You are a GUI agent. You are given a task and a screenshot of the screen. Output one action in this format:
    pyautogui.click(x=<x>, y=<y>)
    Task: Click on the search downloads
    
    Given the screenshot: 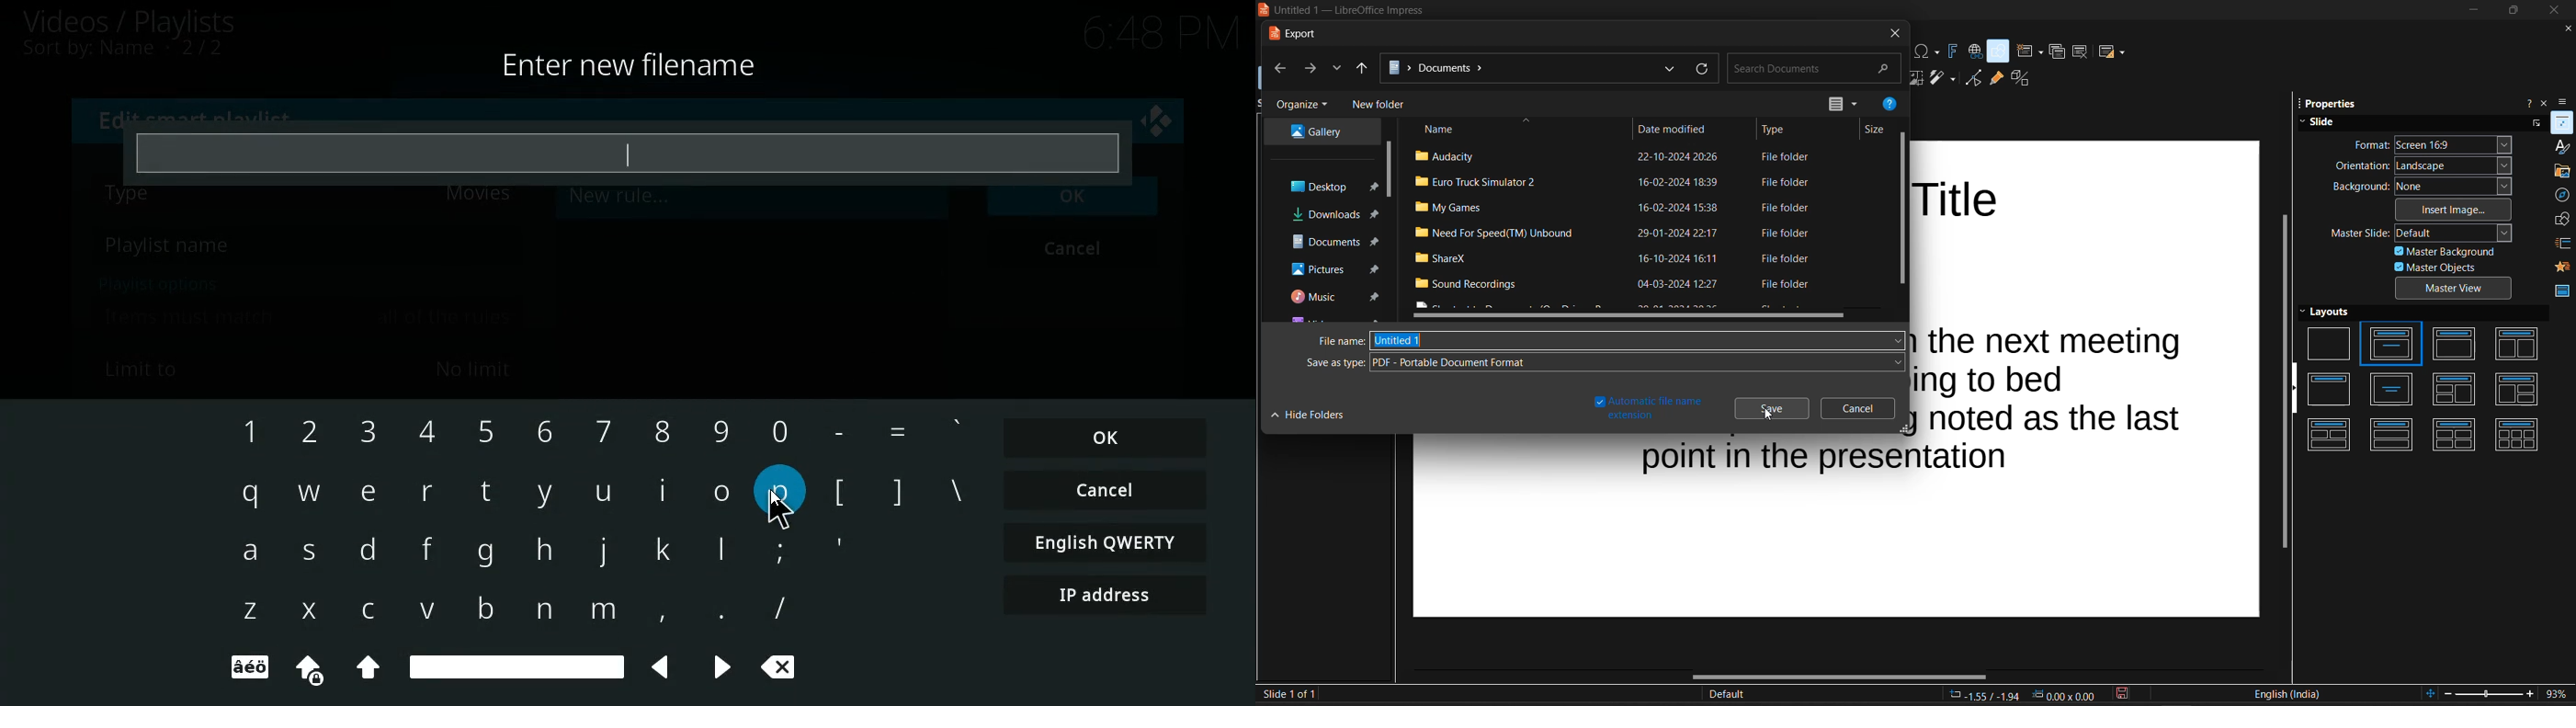 What is the action you would take?
    pyautogui.click(x=1813, y=69)
    